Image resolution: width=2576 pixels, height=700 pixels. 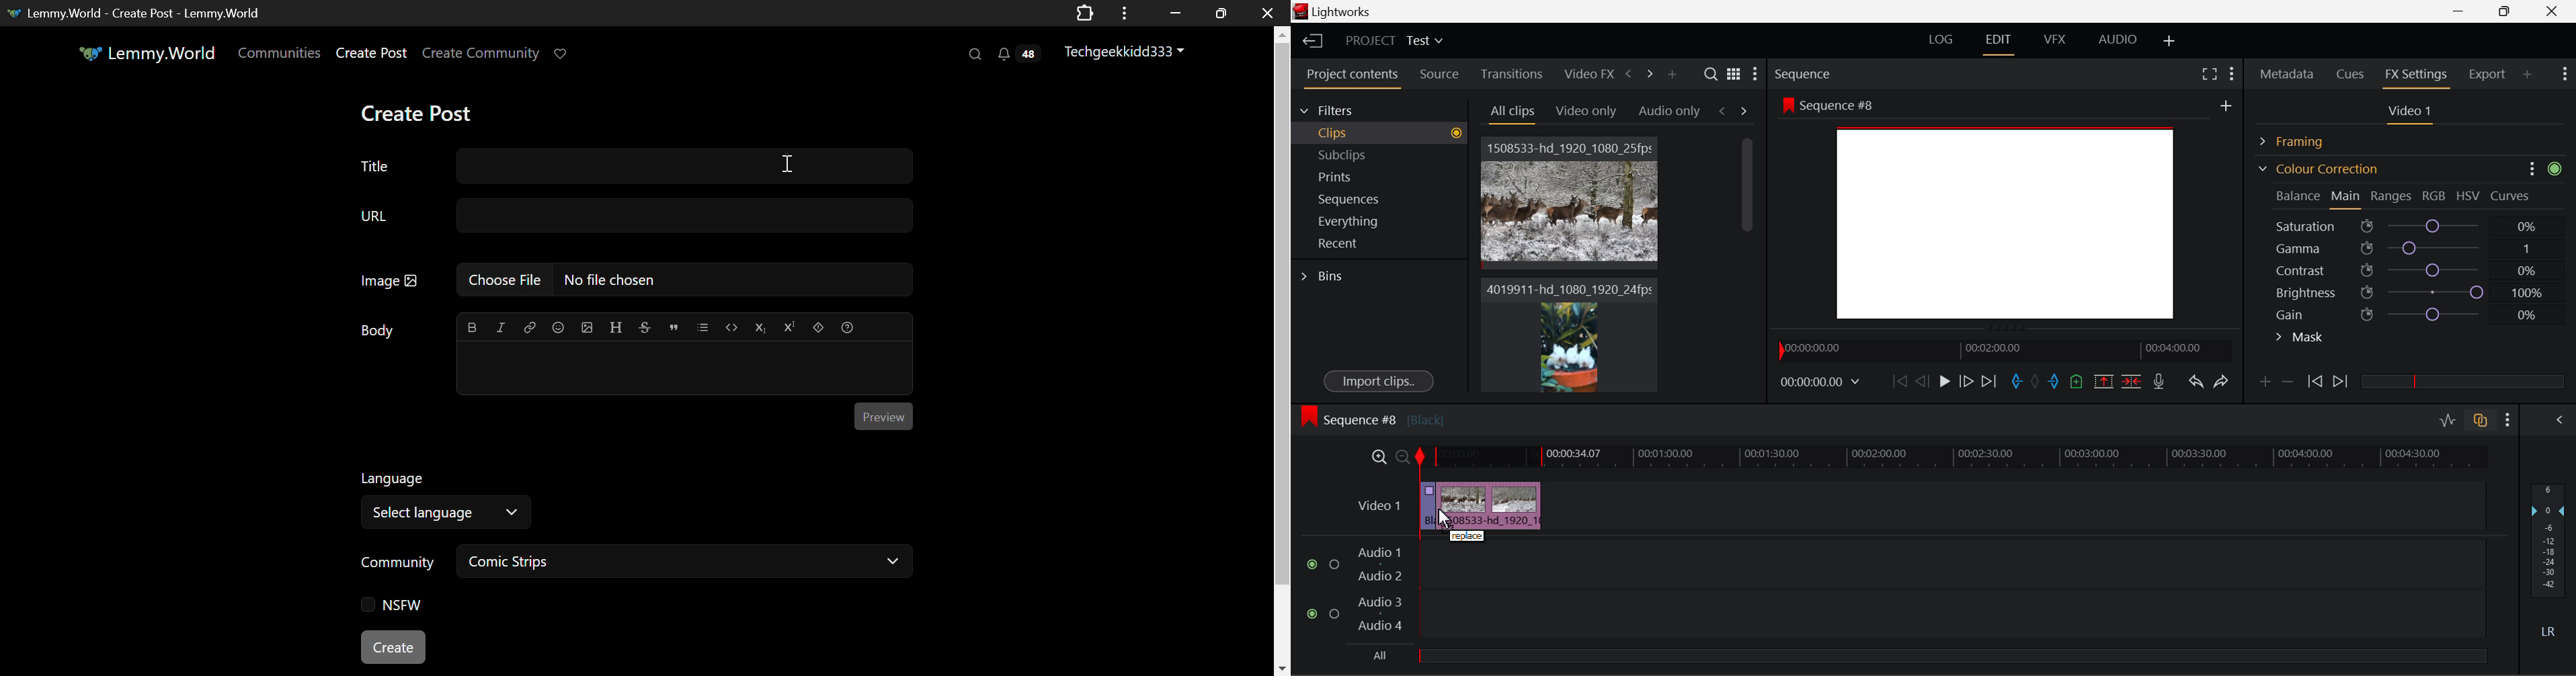 What do you see at coordinates (1352, 197) in the screenshot?
I see `Sequences` at bounding box center [1352, 197].